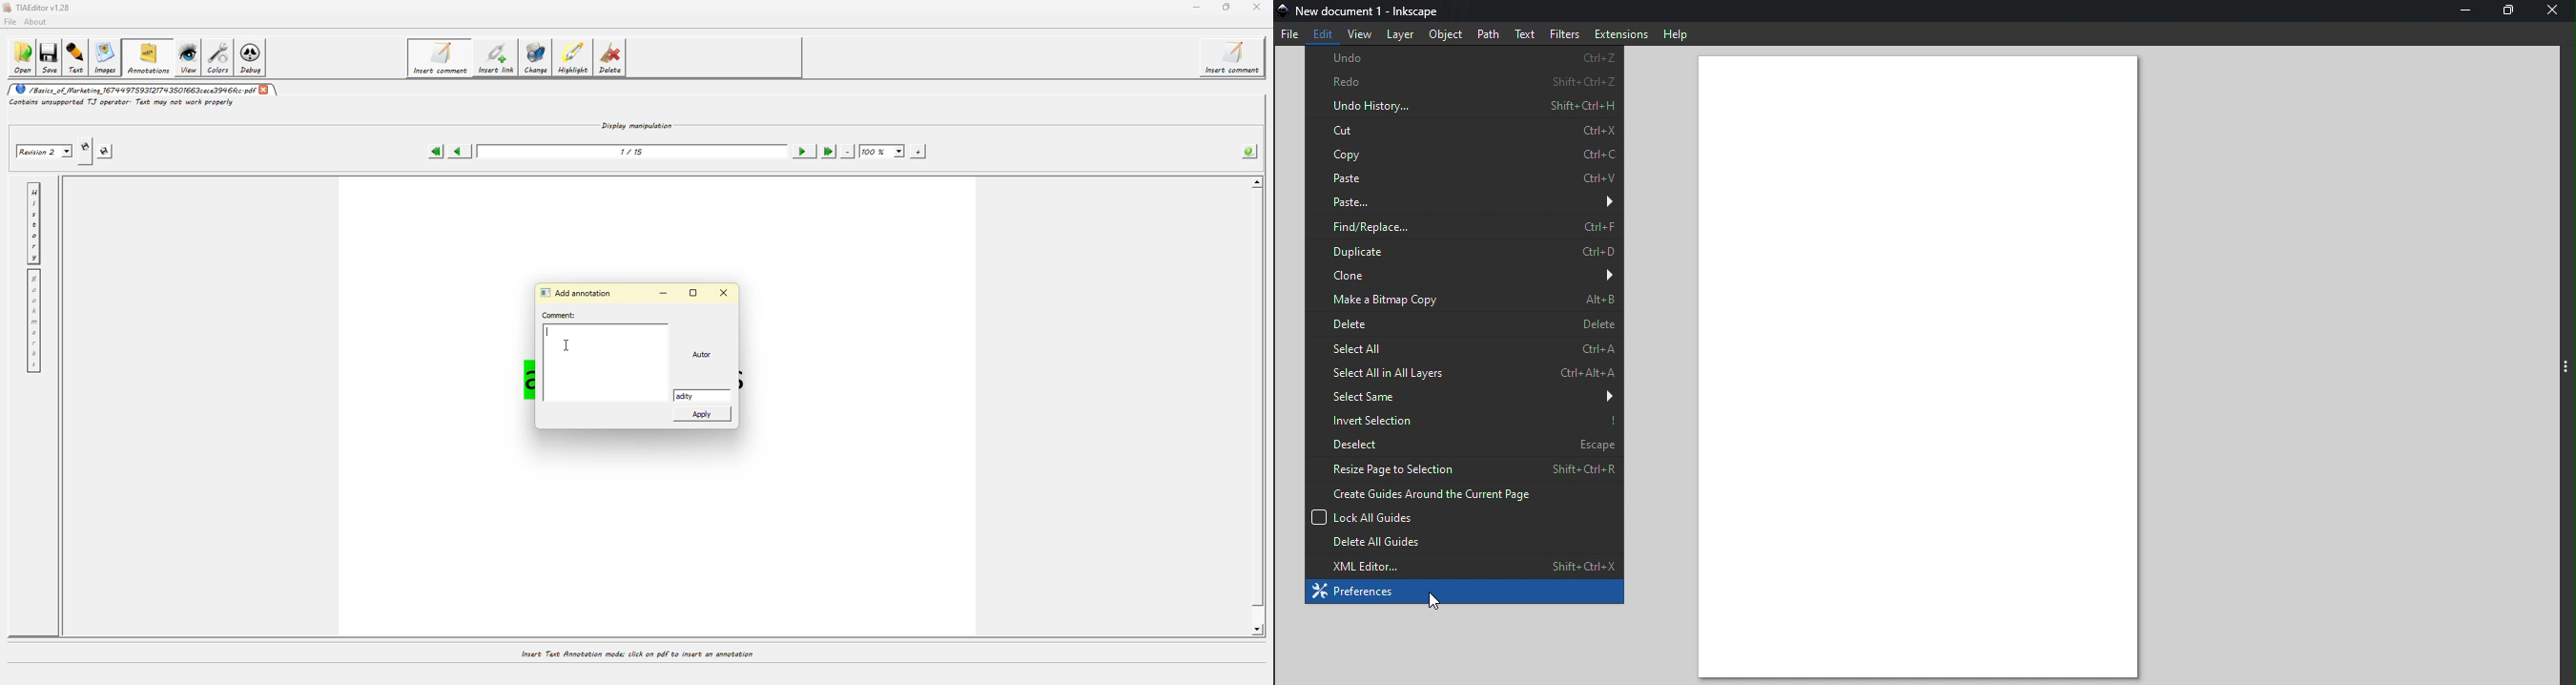 Image resolution: width=2576 pixels, height=700 pixels. What do you see at coordinates (1463, 347) in the screenshot?
I see `Select all` at bounding box center [1463, 347].